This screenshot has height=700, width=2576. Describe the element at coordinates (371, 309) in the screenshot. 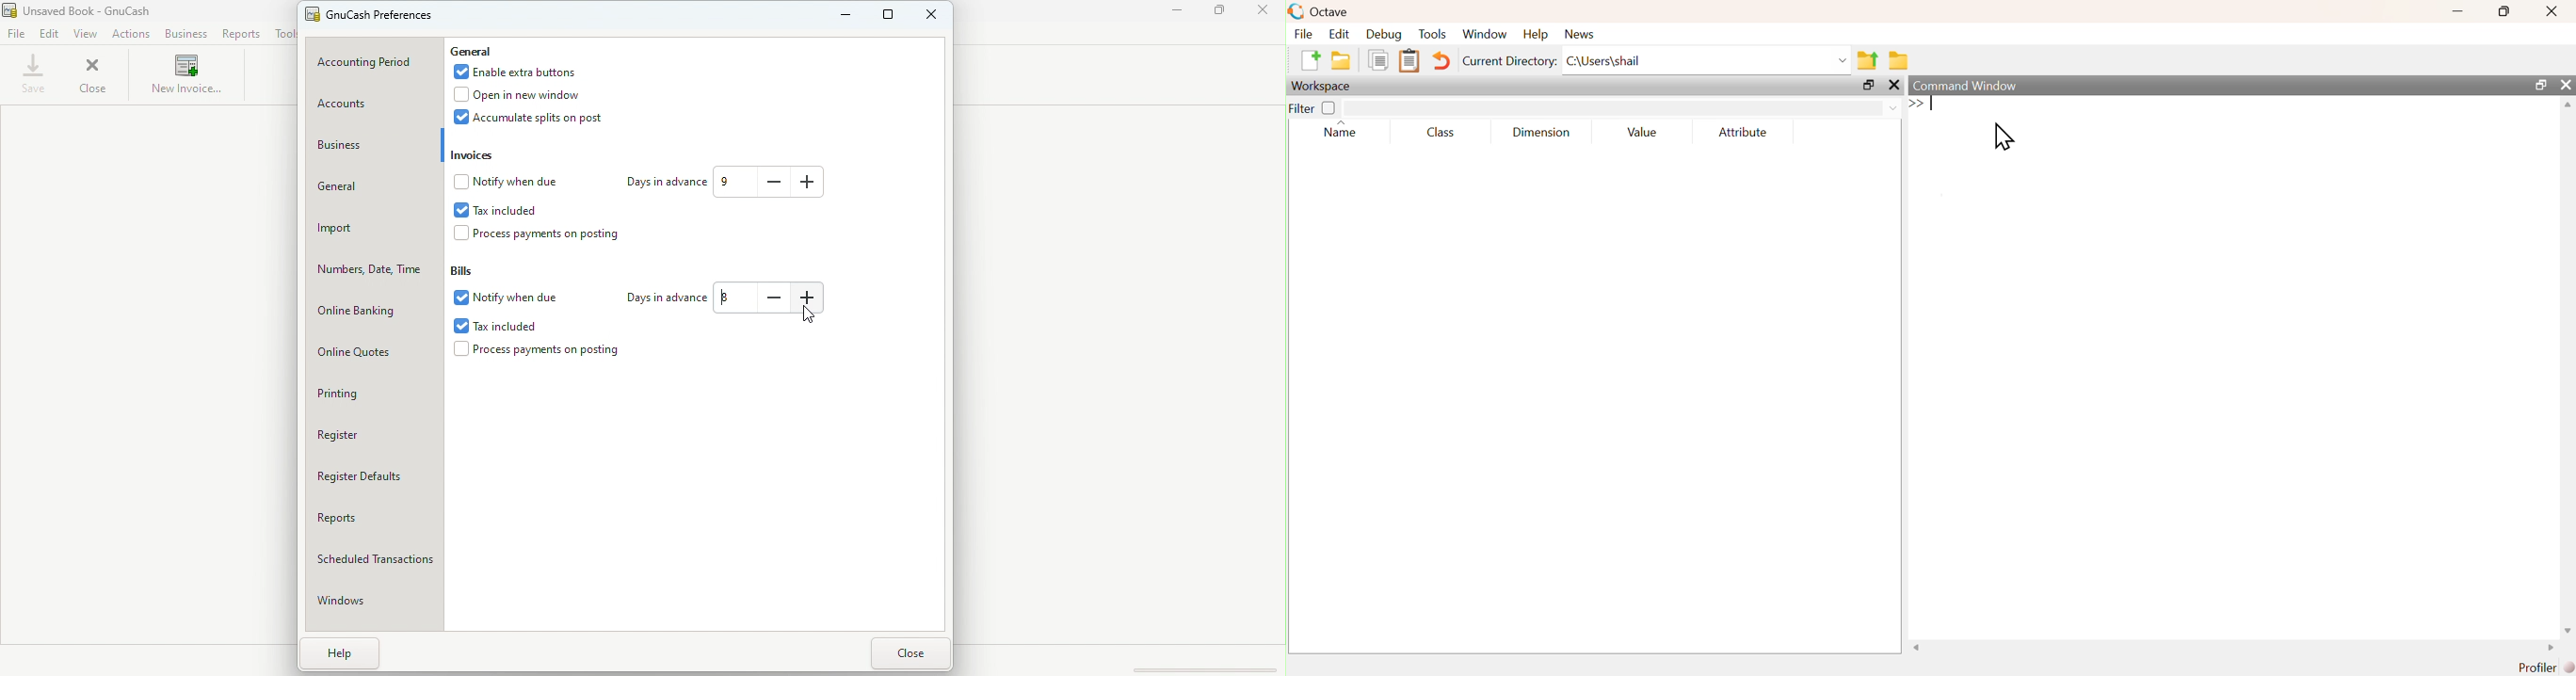

I see `Online banking` at that location.